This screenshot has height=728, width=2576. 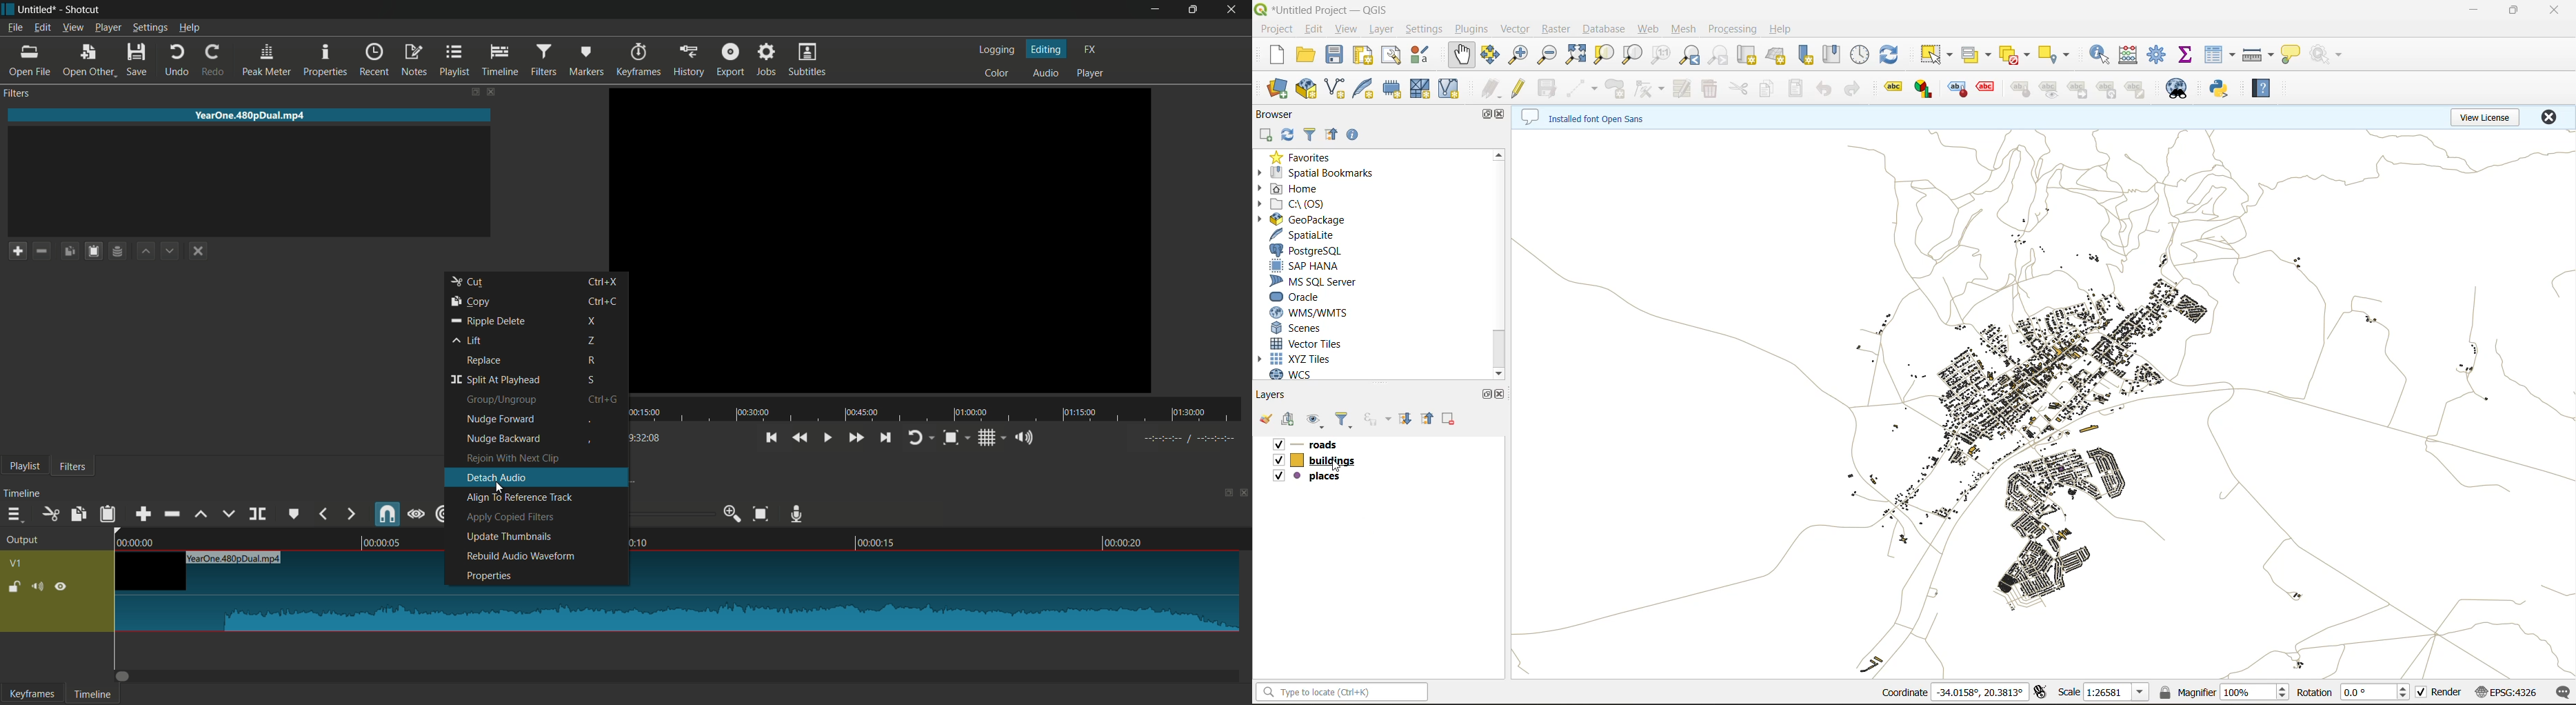 What do you see at coordinates (2328, 56) in the screenshot?
I see `no action` at bounding box center [2328, 56].